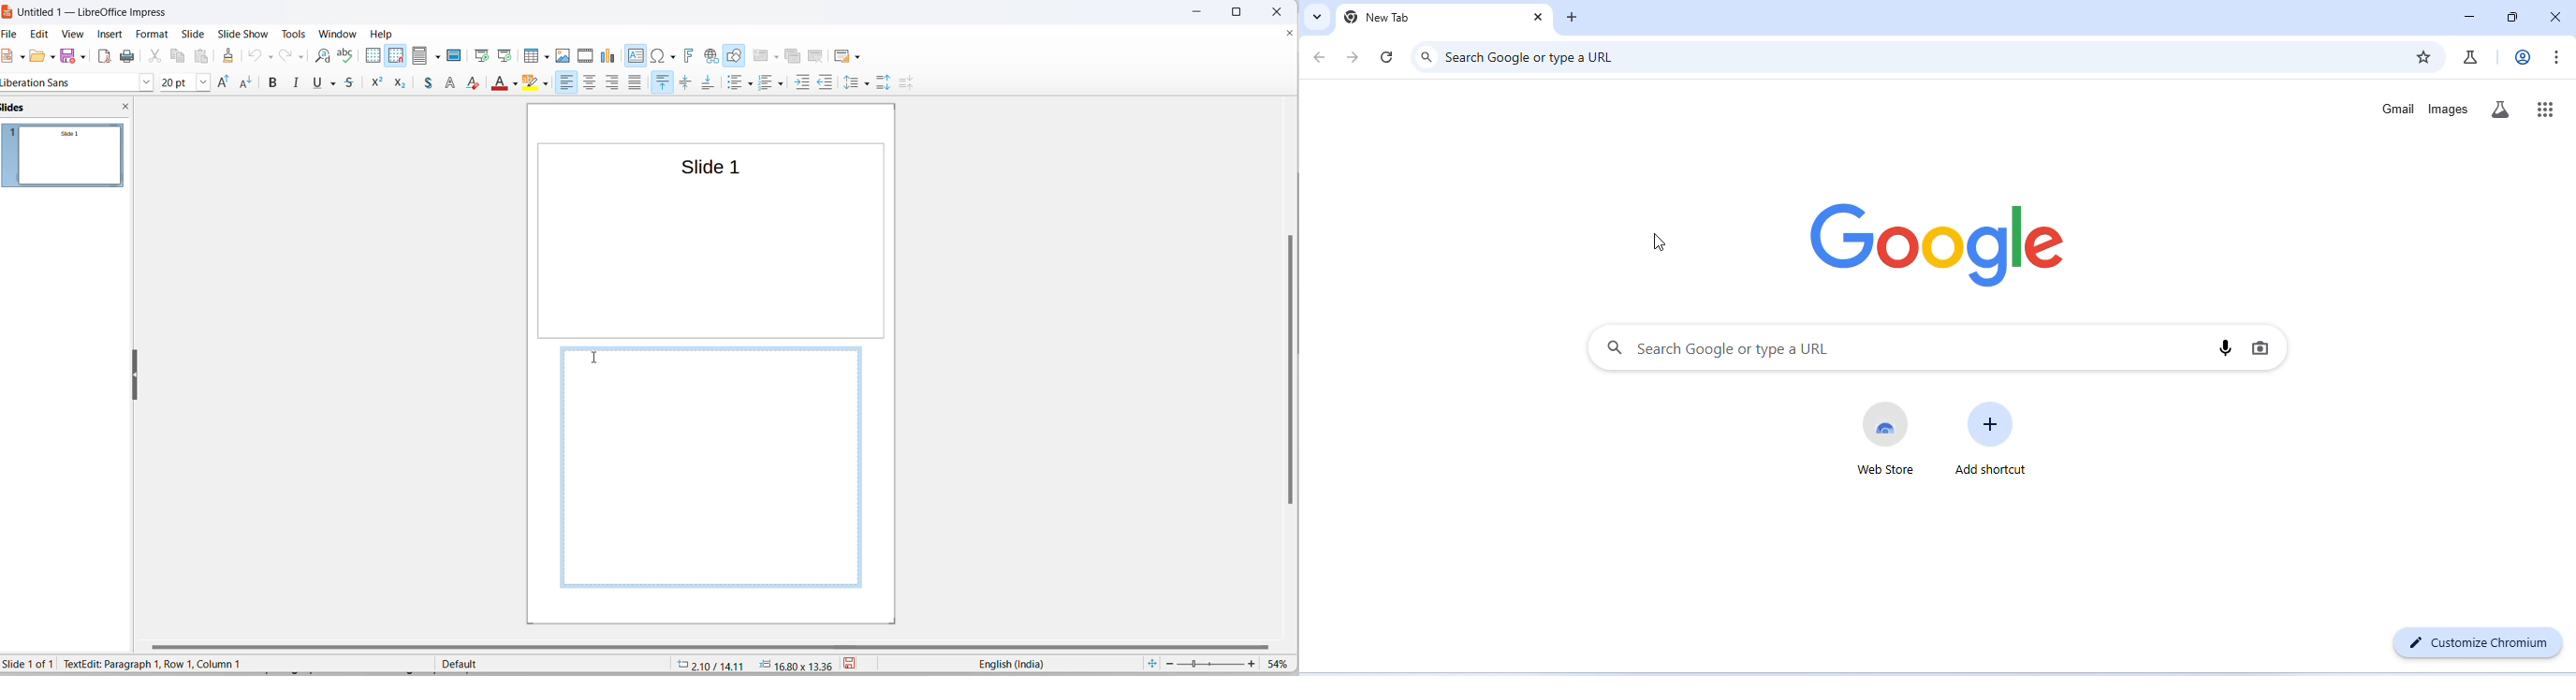 The width and height of the screenshot is (2576, 700). I want to click on slide title, so click(705, 167).